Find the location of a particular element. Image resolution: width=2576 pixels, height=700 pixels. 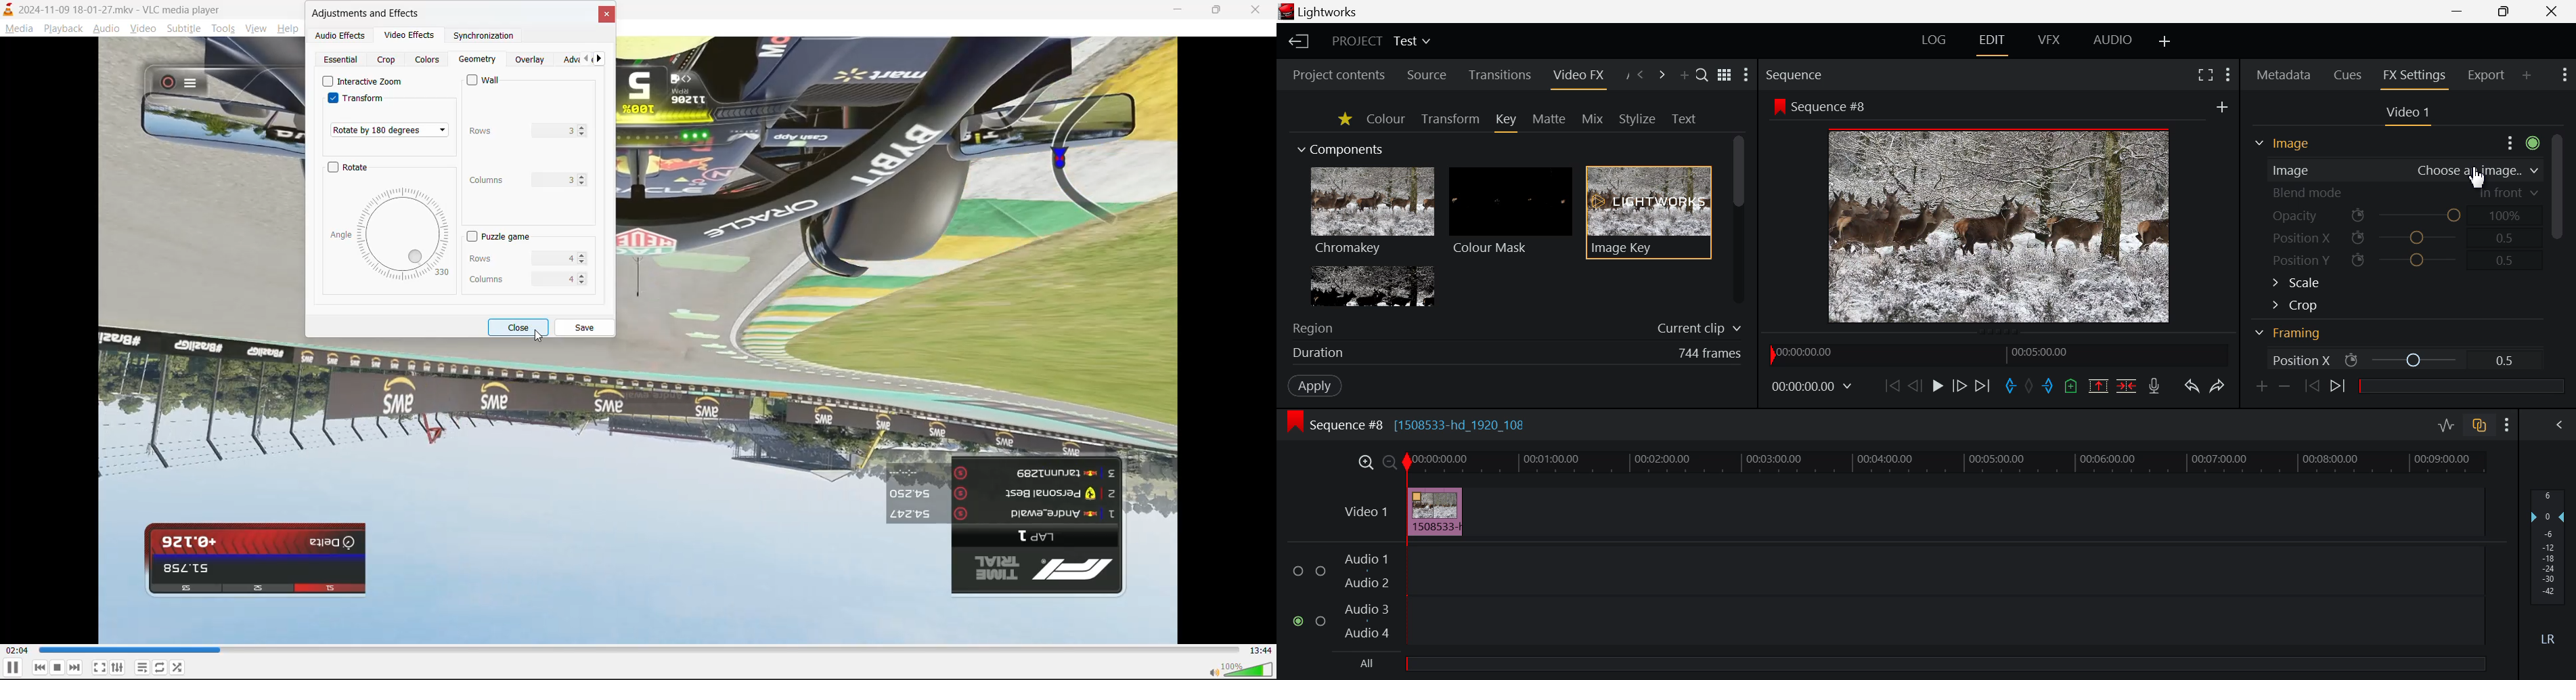

Position X is located at coordinates (2420, 239).